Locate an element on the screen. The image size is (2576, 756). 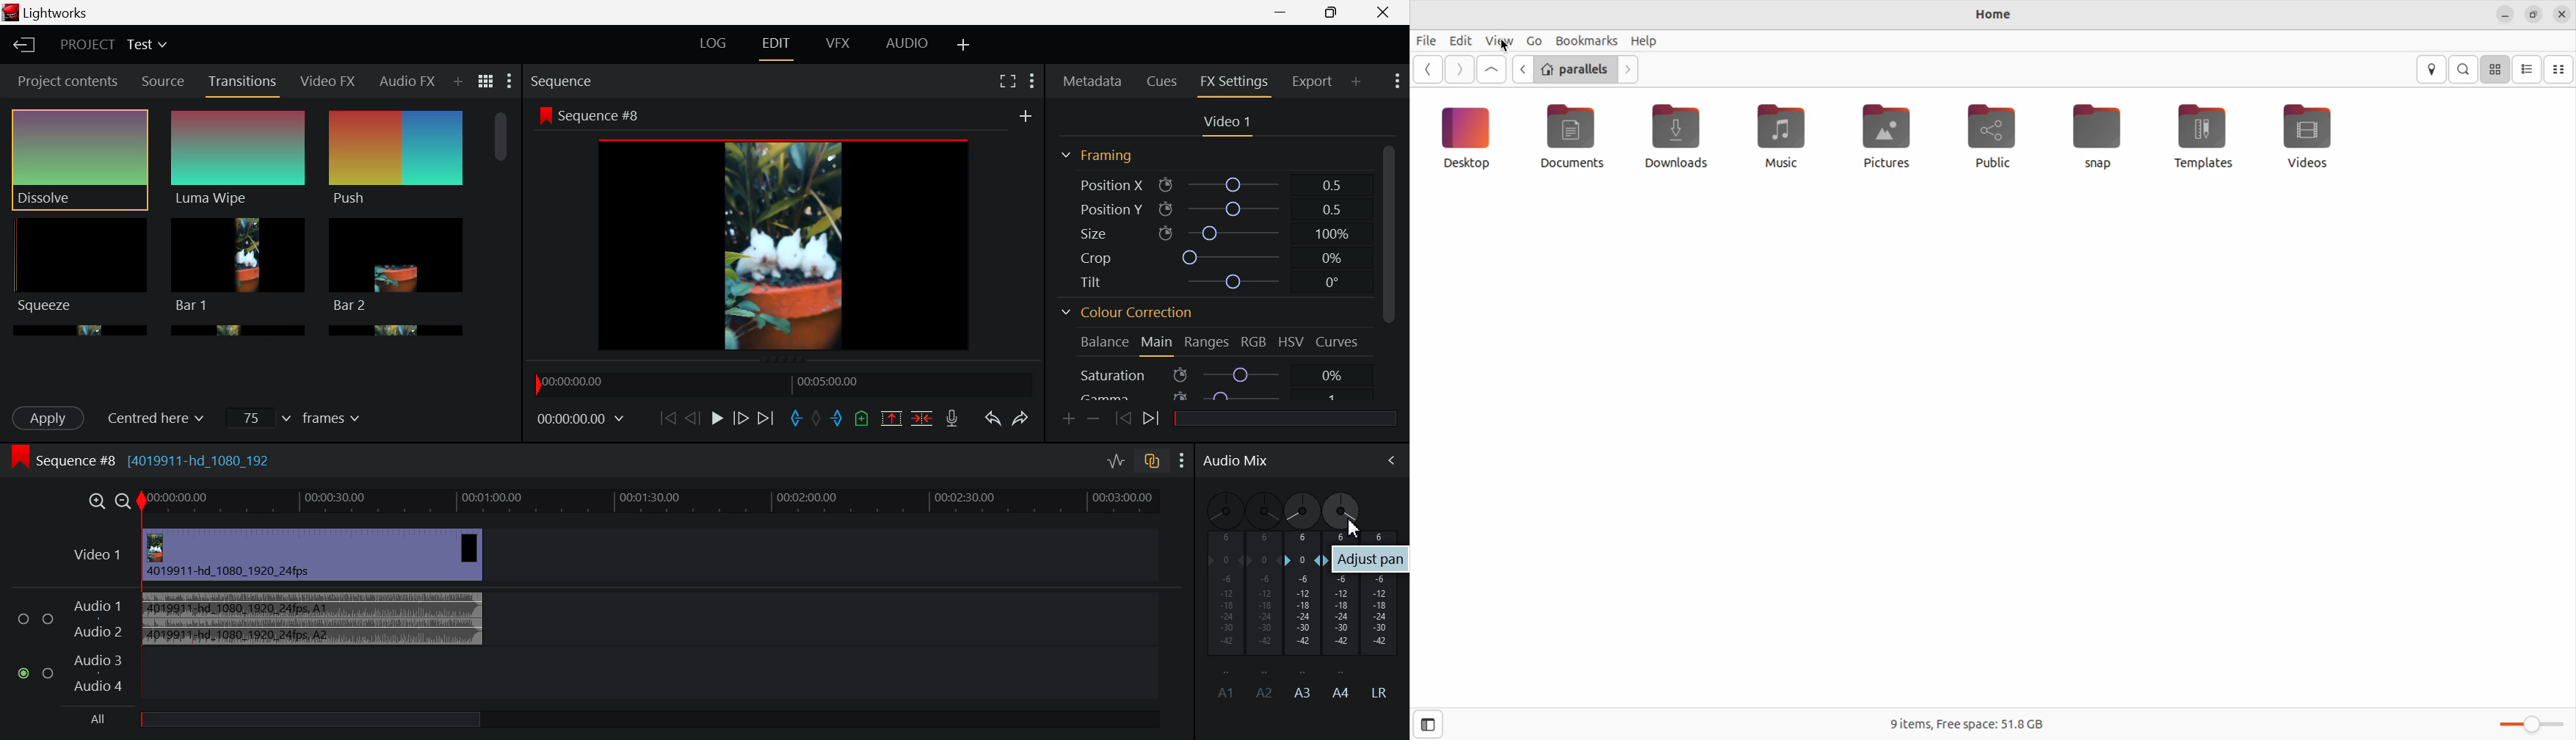
downloads is located at coordinates (1674, 137).